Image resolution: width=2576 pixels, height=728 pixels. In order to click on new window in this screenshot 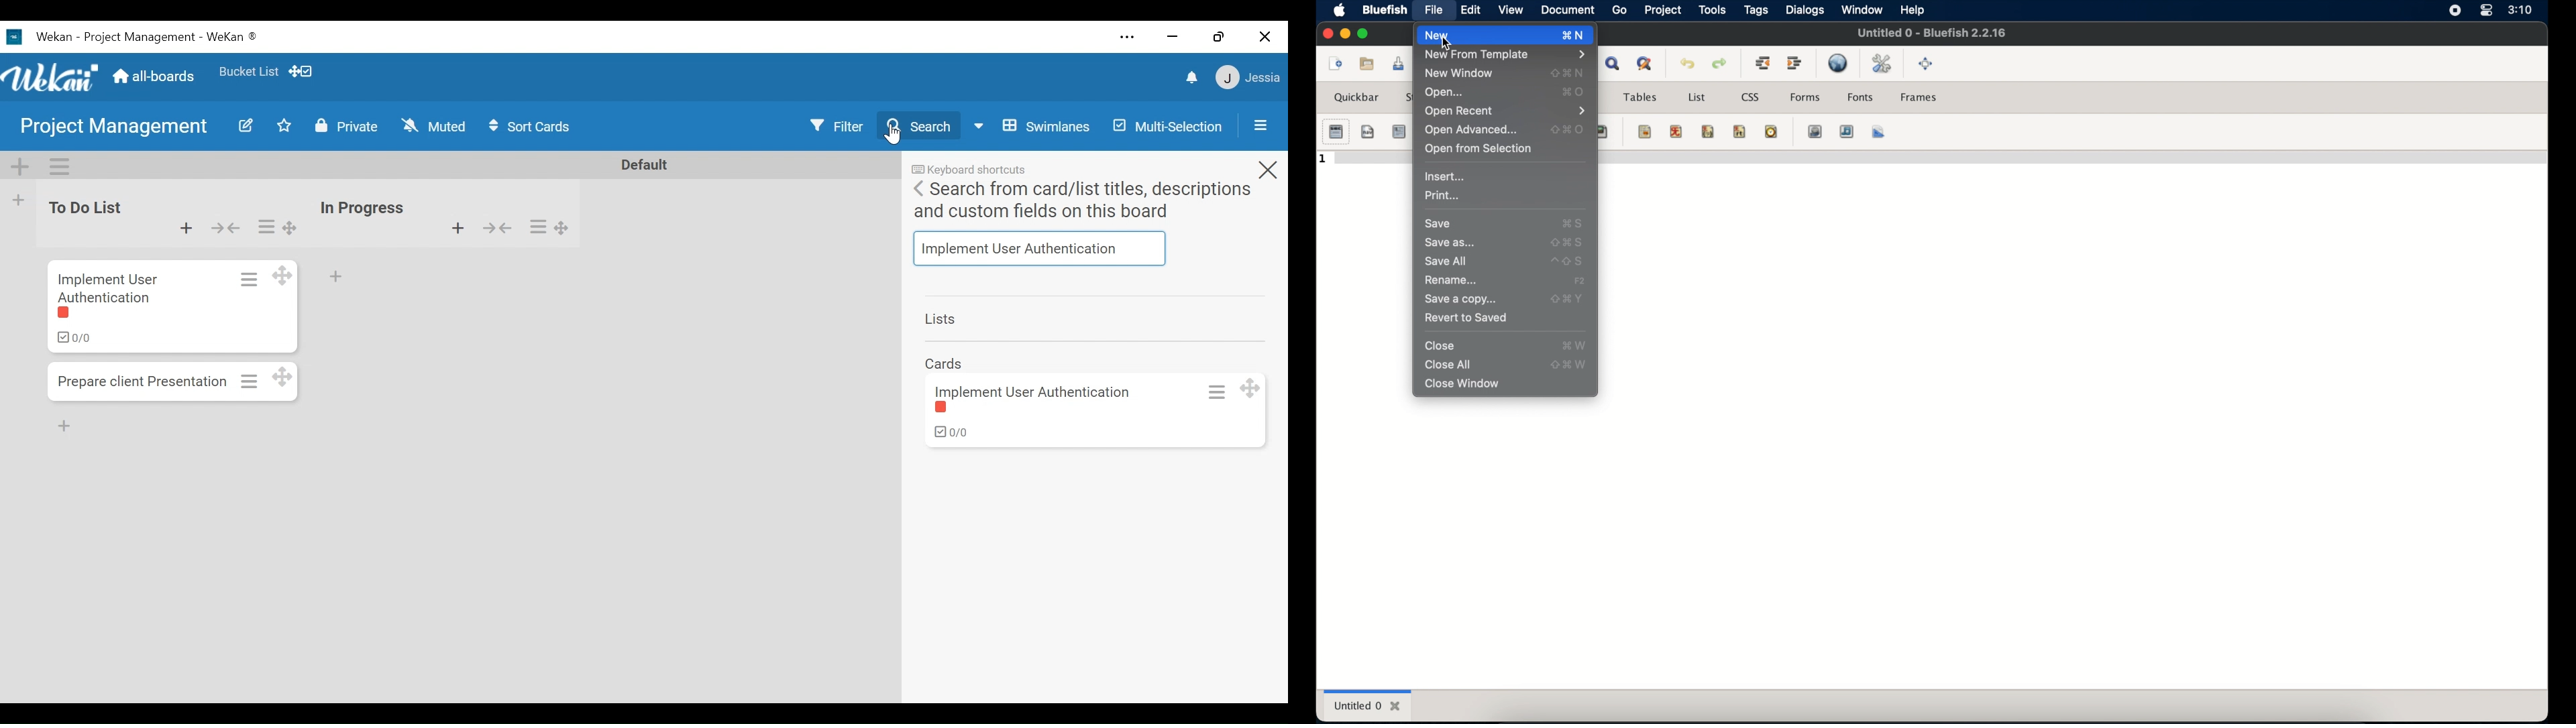, I will do `click(1460, 74)`.